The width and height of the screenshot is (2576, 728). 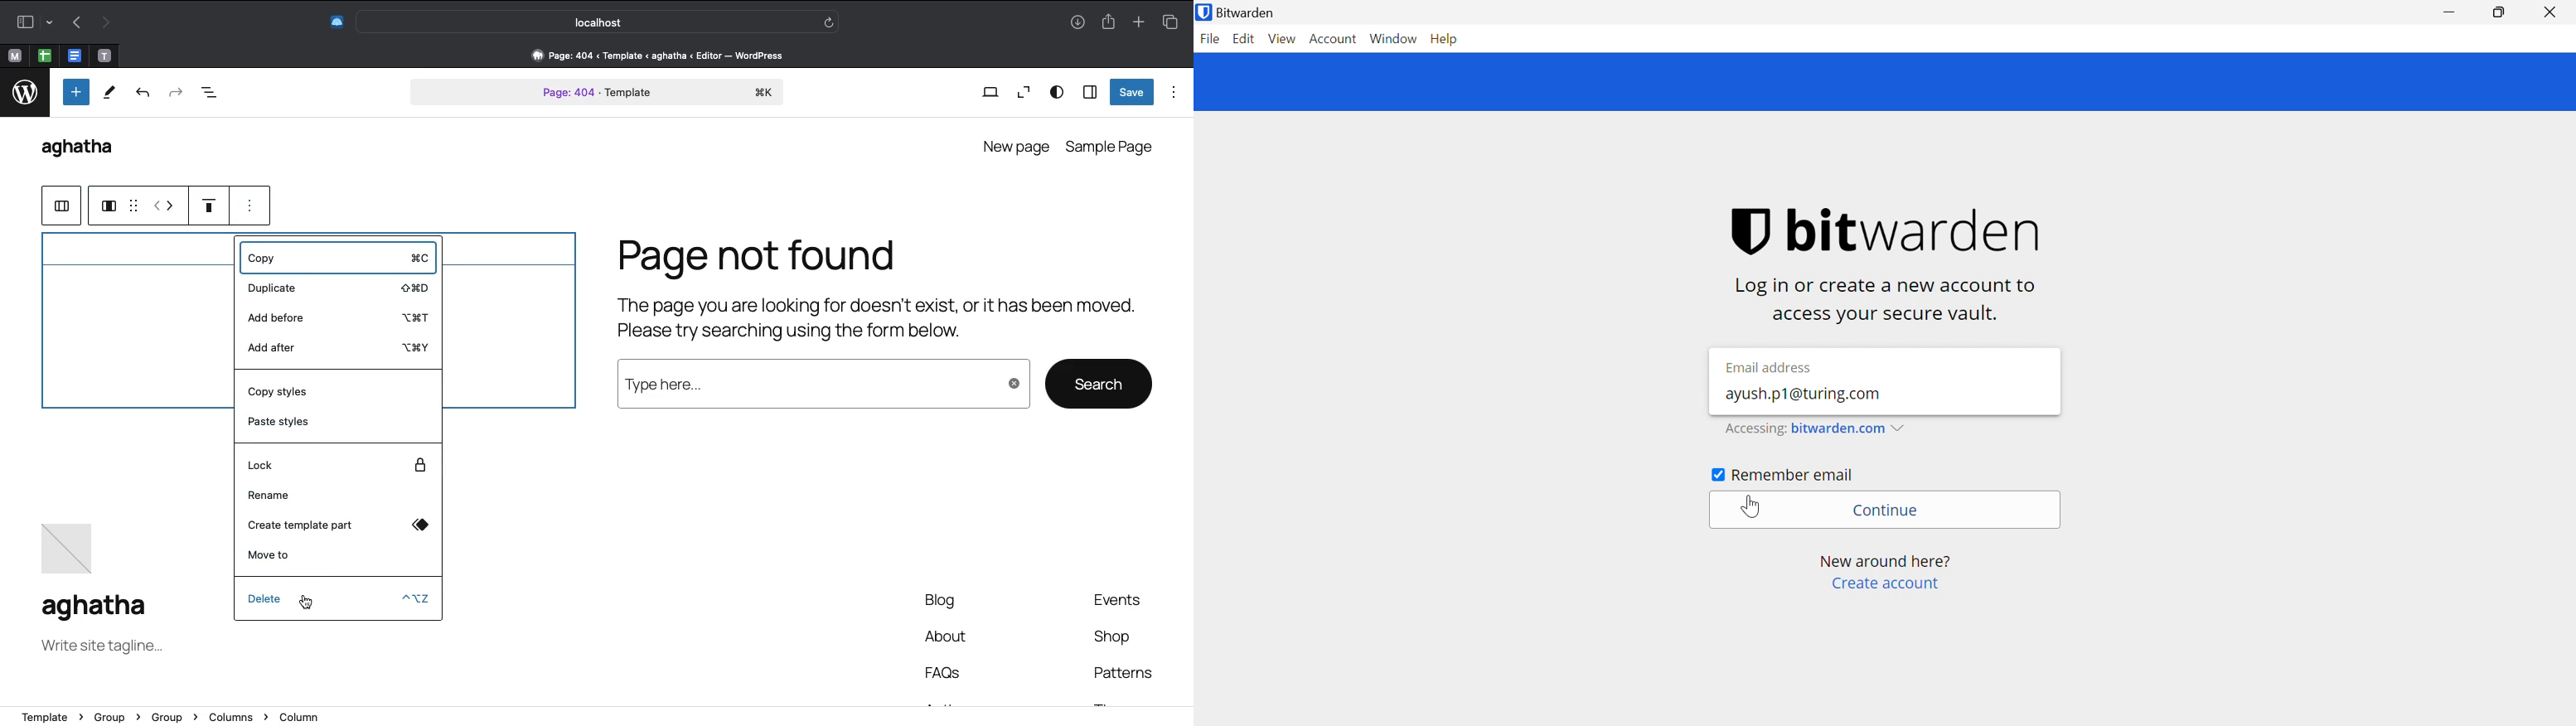 What do you see at coordinates (1883, 315) in the screenshot?
I see `access your vault.` at bounding box center [1883, 315].